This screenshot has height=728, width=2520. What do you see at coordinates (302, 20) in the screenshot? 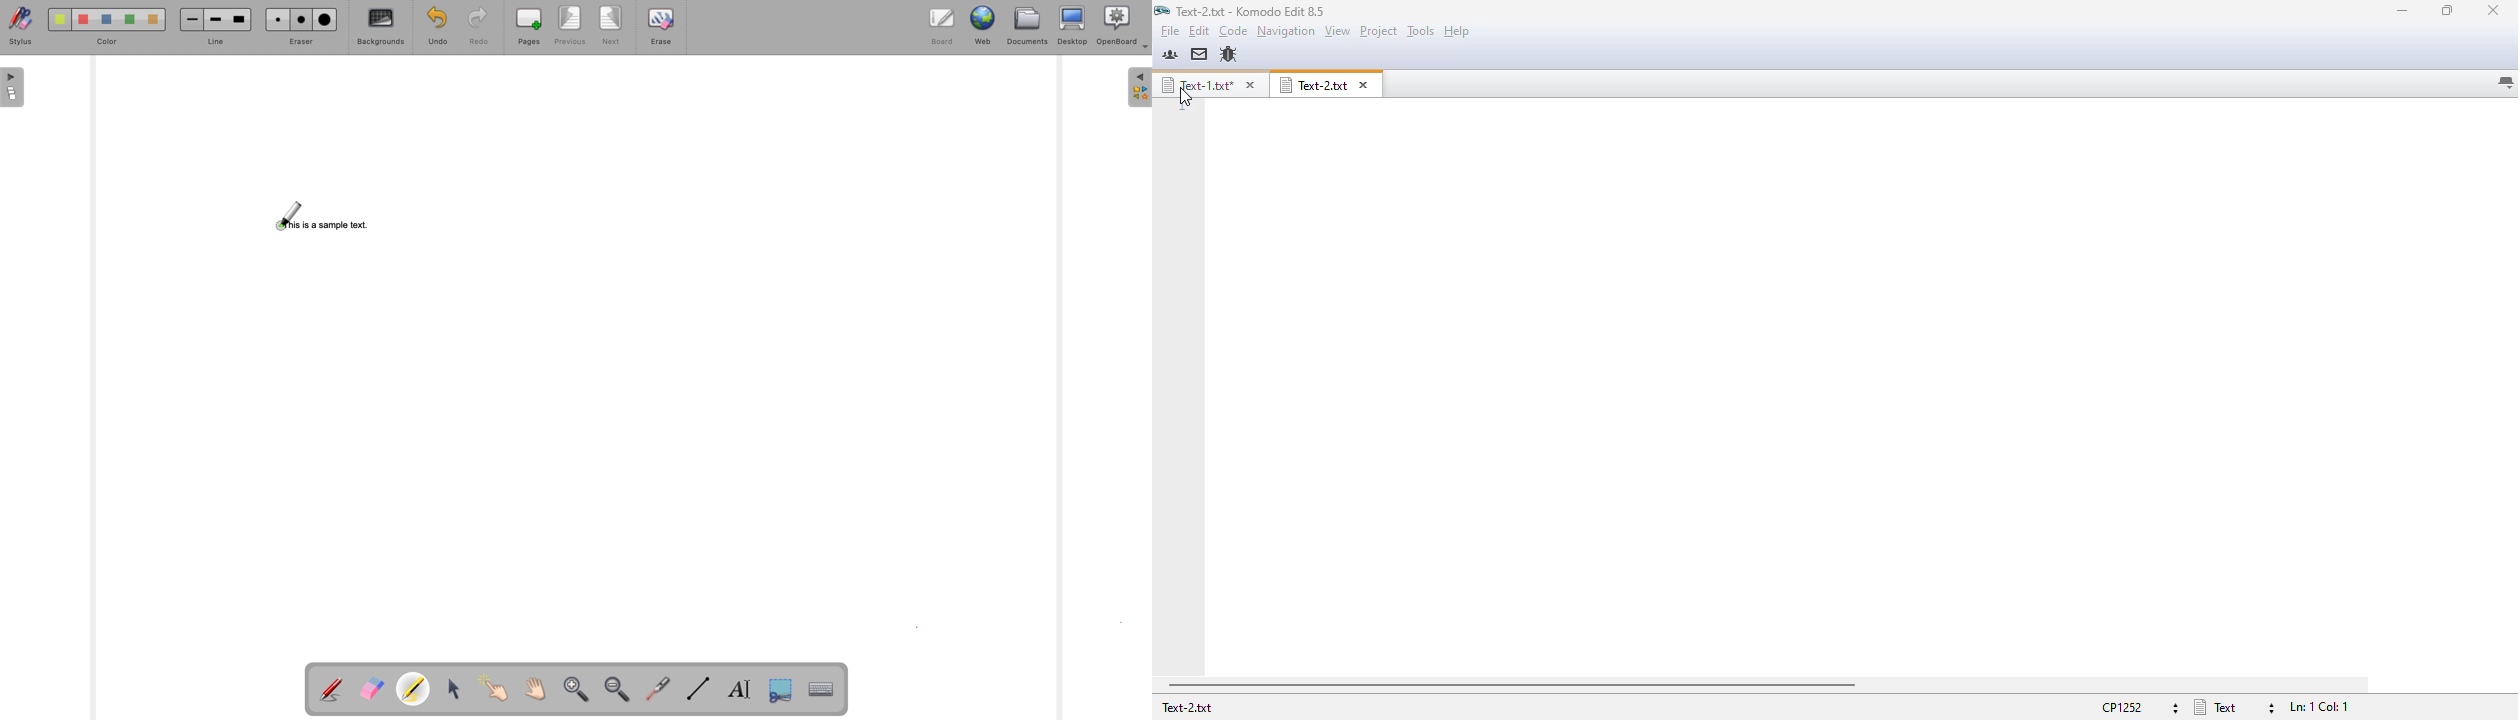
I see `Medium eraser` at bounding box center [302, 20].